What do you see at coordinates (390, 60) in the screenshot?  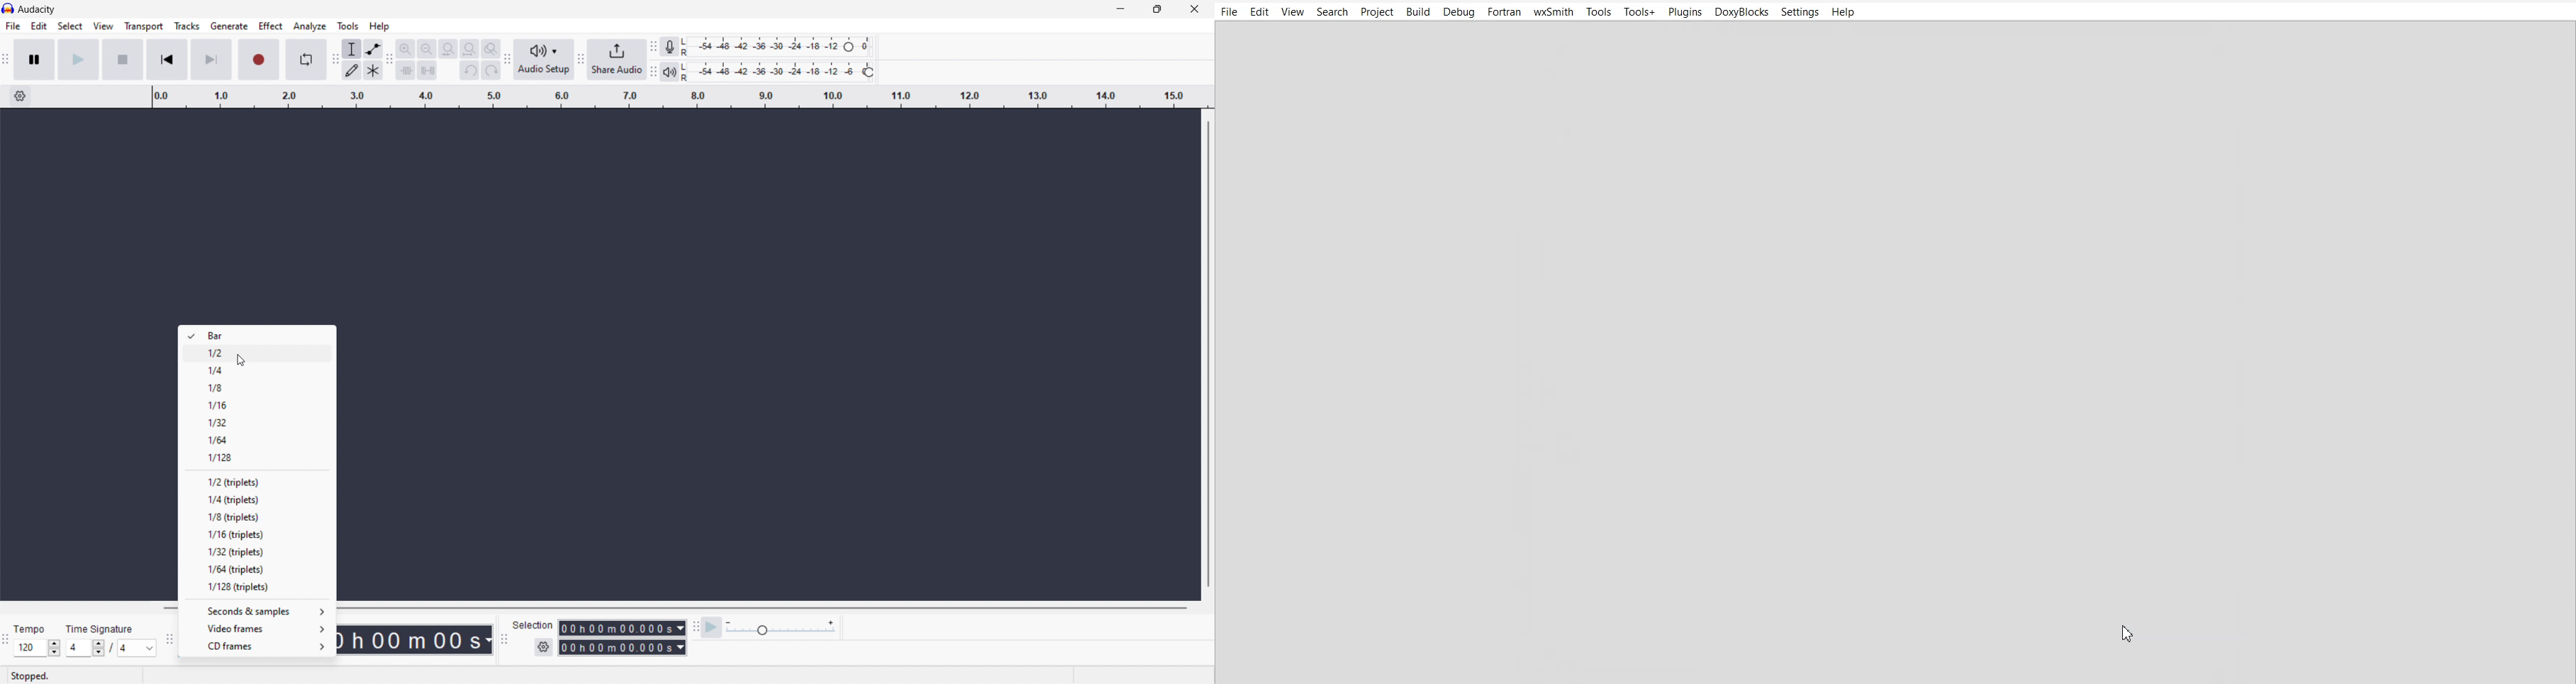 I see `audacity edit toolbar` at bounding box center [390, 60].